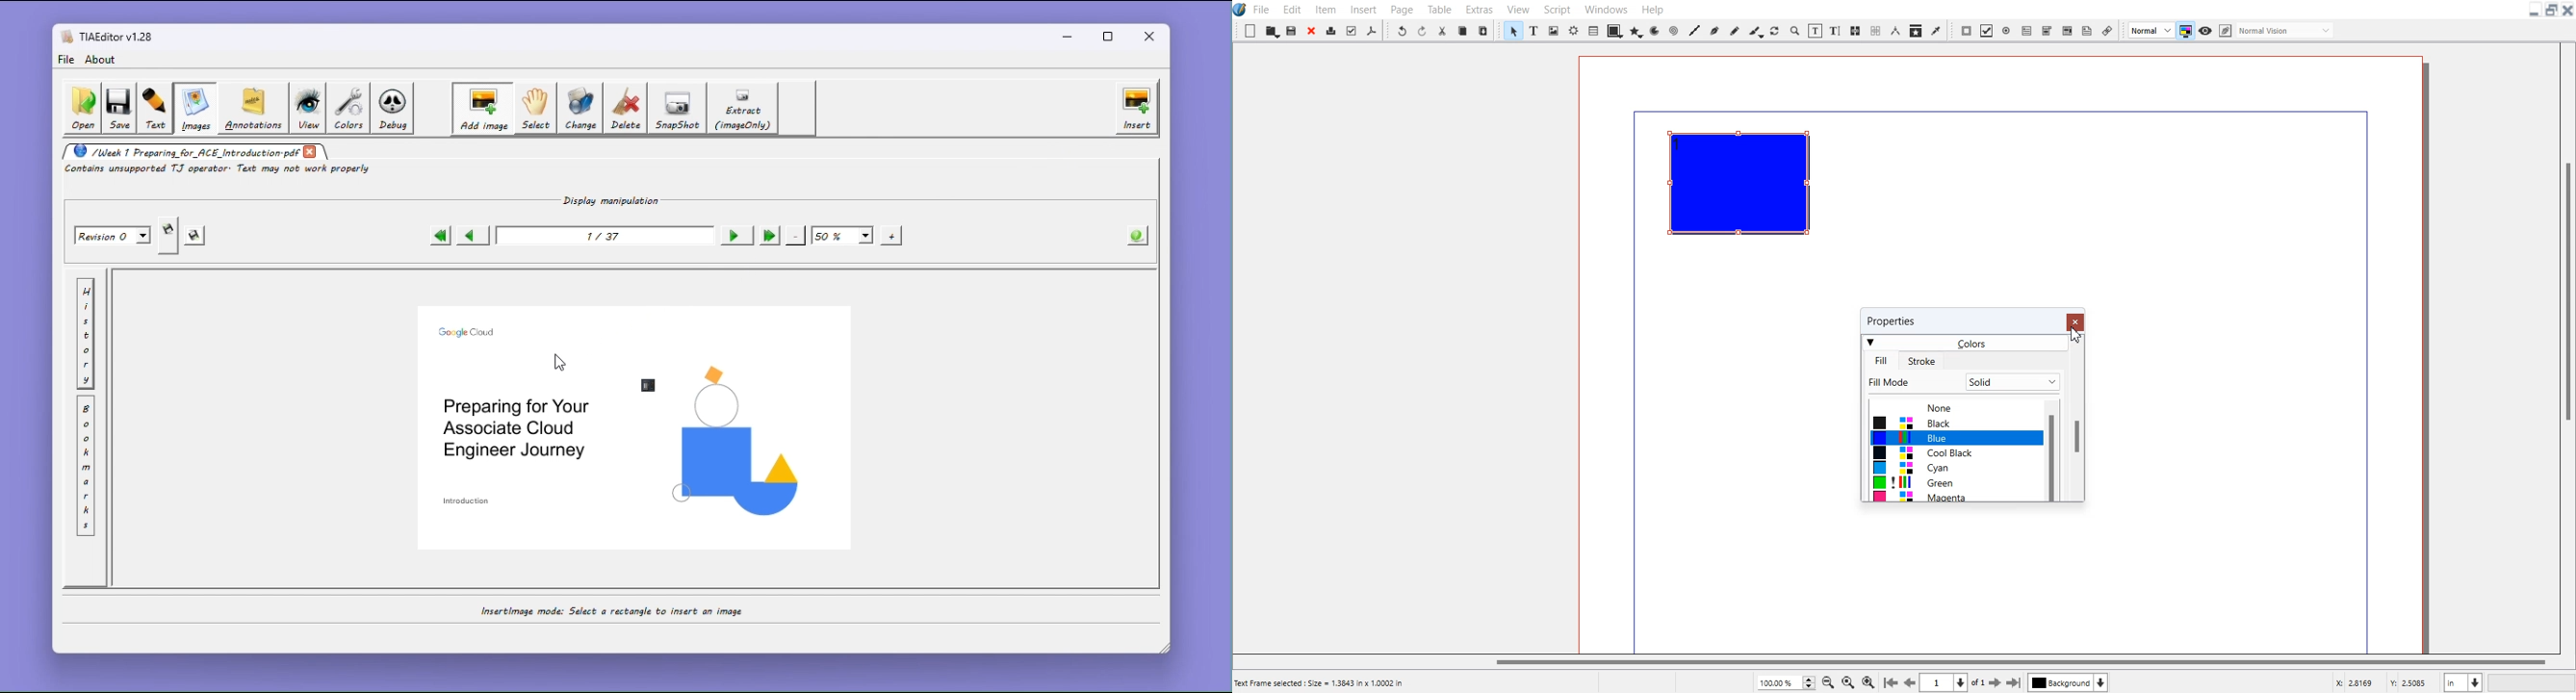  I want to click on Paste, so click(1483, 30).